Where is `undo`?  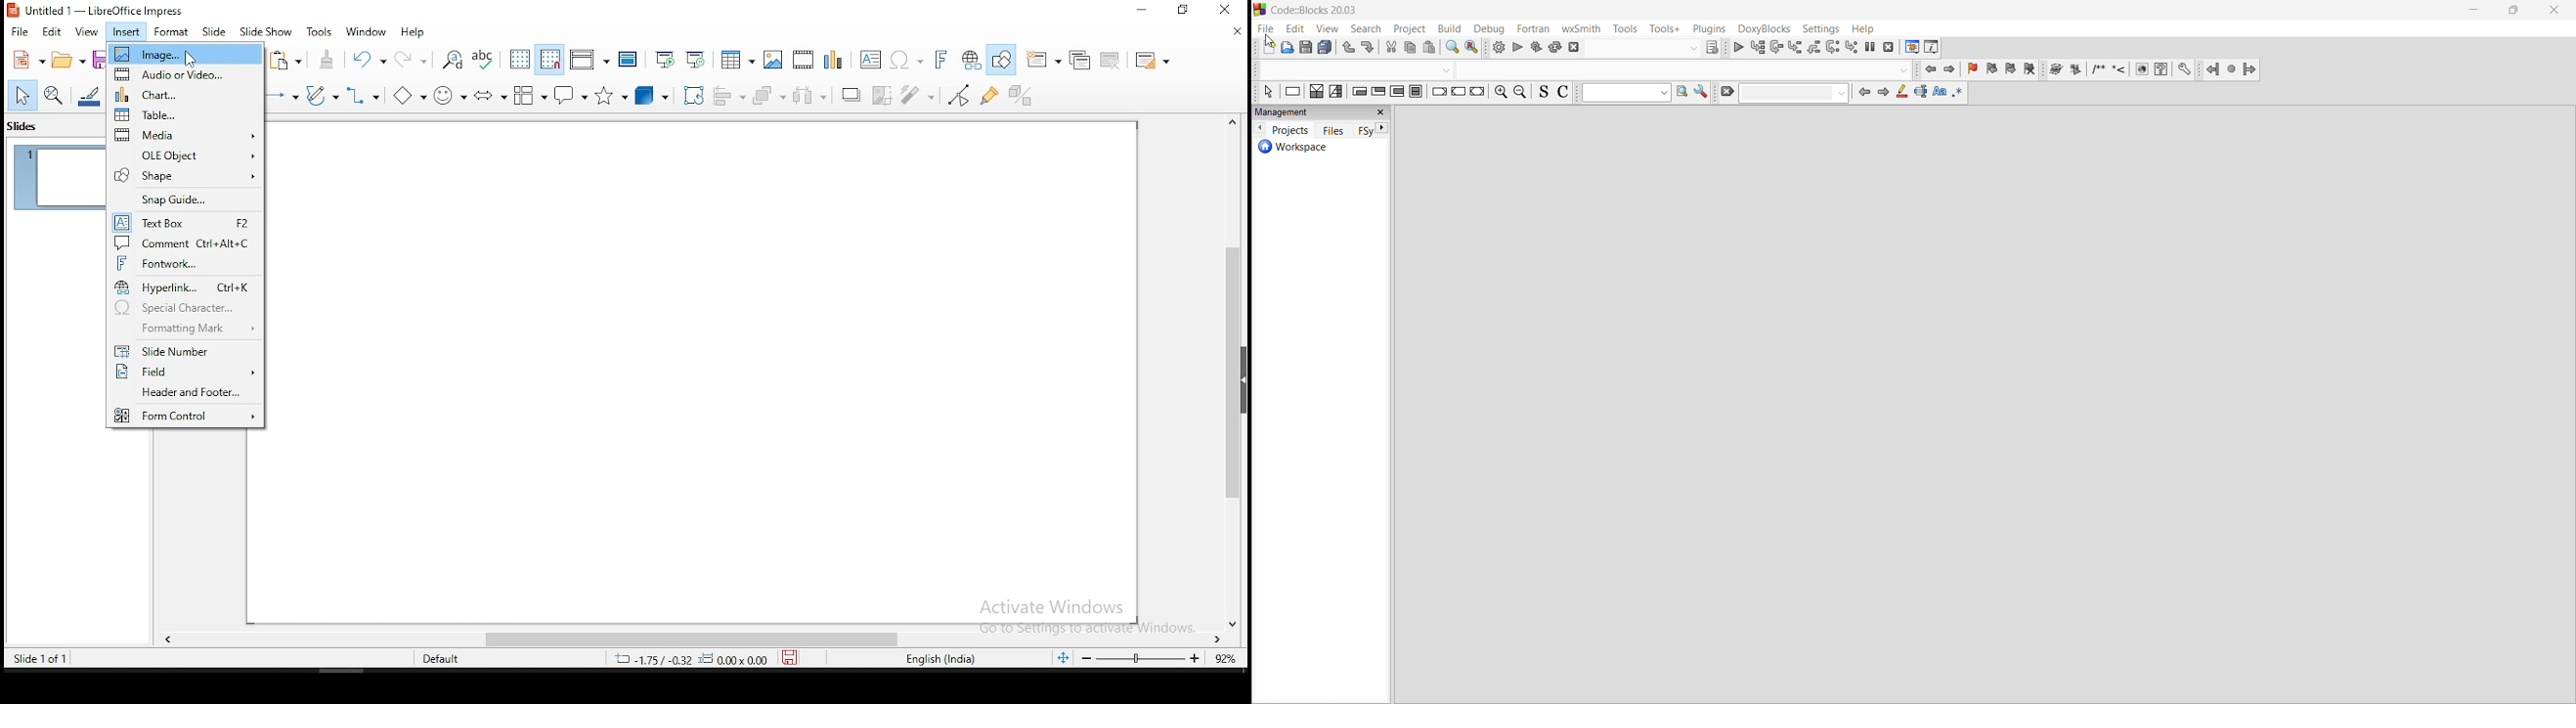
undo is located at coordinates (371, 59).